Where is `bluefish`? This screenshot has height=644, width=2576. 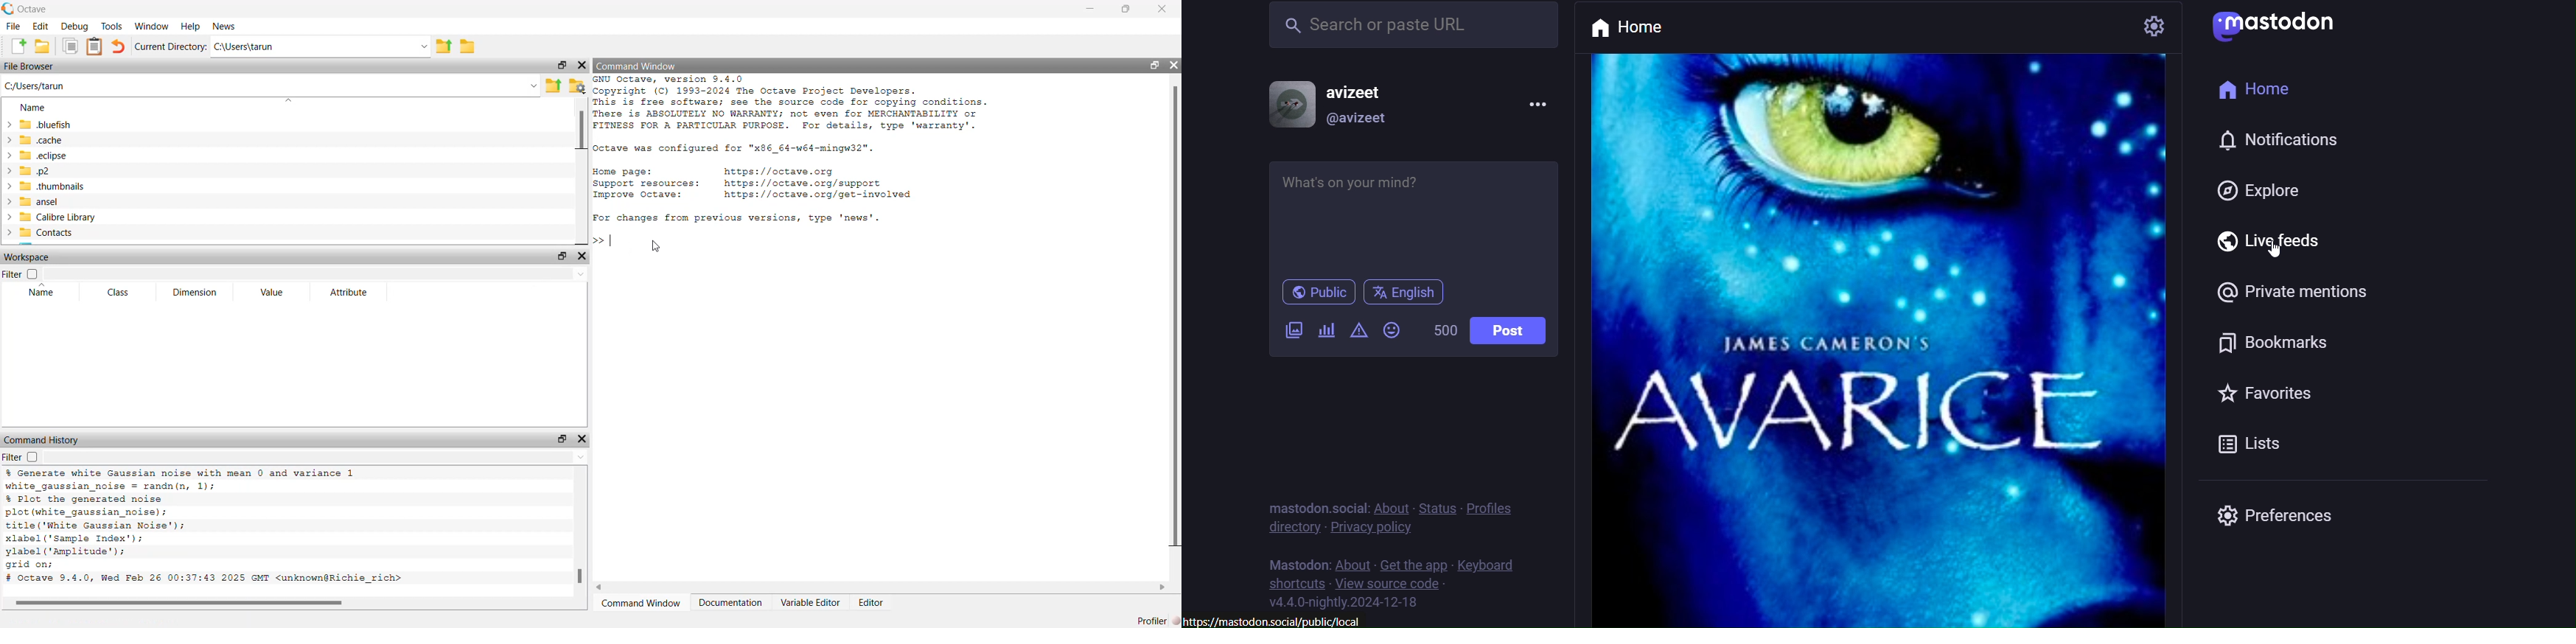
bluefish is located at coordinates (39, 124).